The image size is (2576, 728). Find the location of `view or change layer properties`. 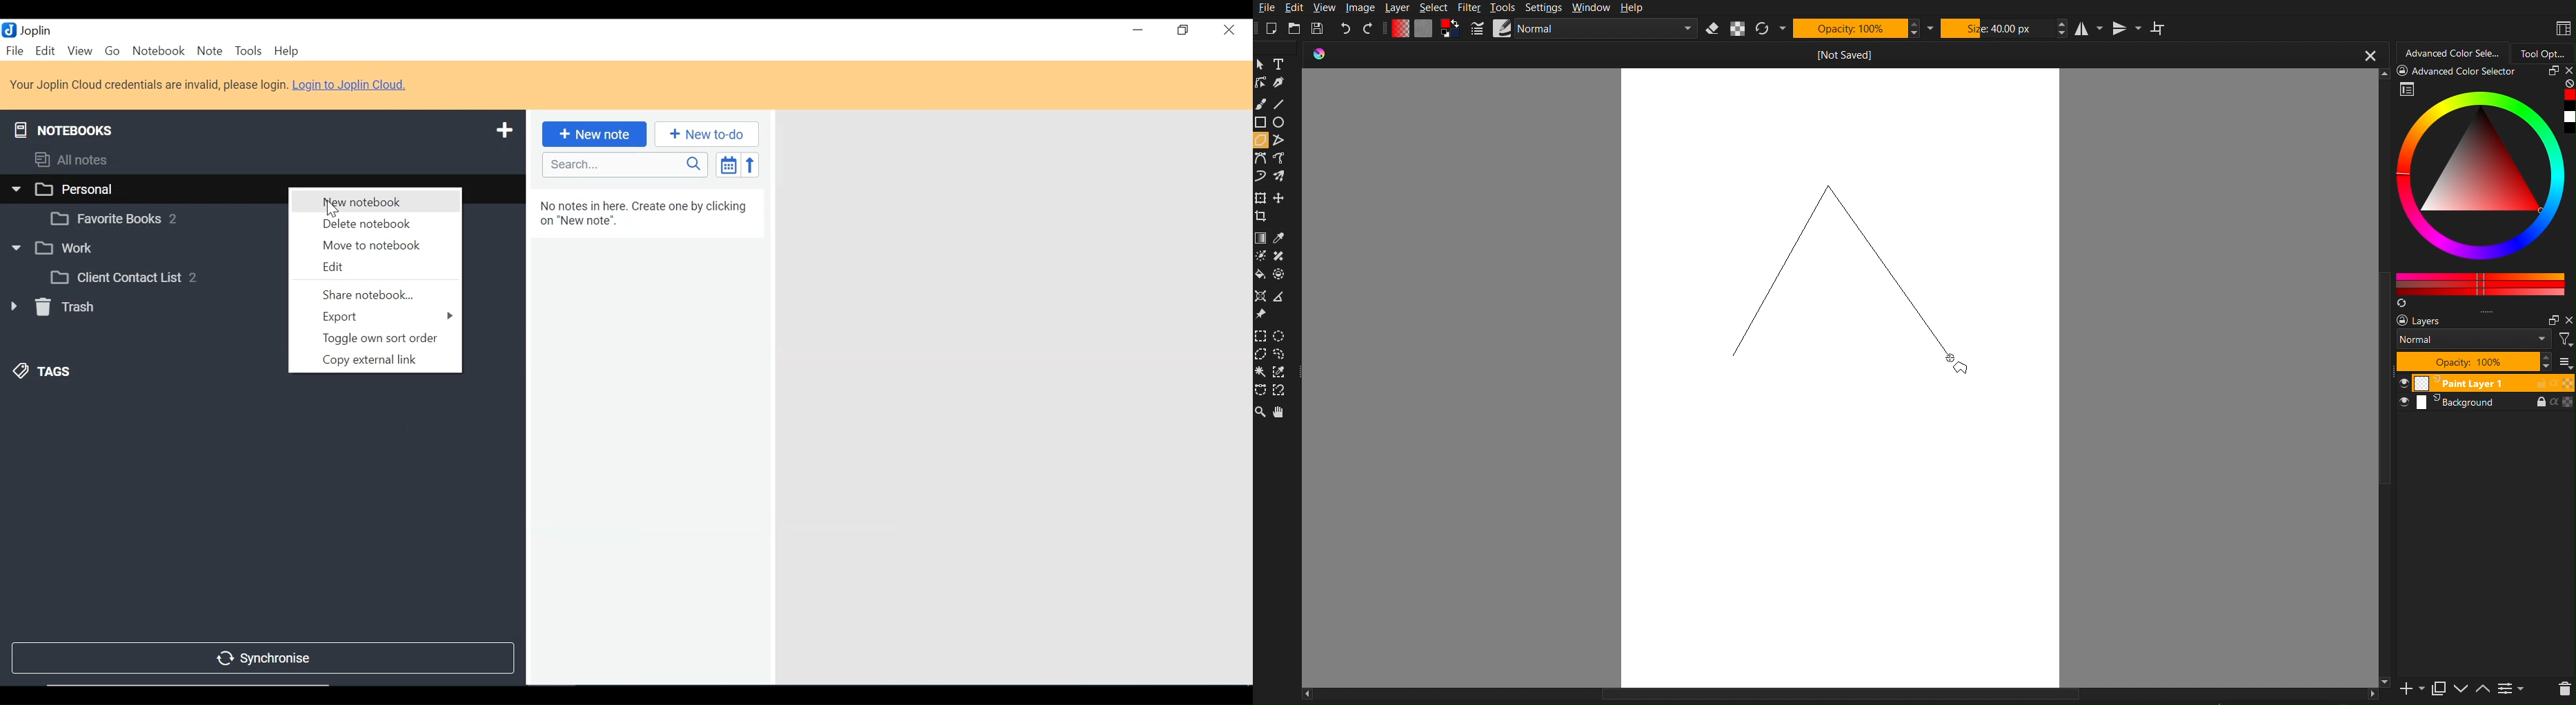

view or change layer properties is located at coordinates (2513, 690).